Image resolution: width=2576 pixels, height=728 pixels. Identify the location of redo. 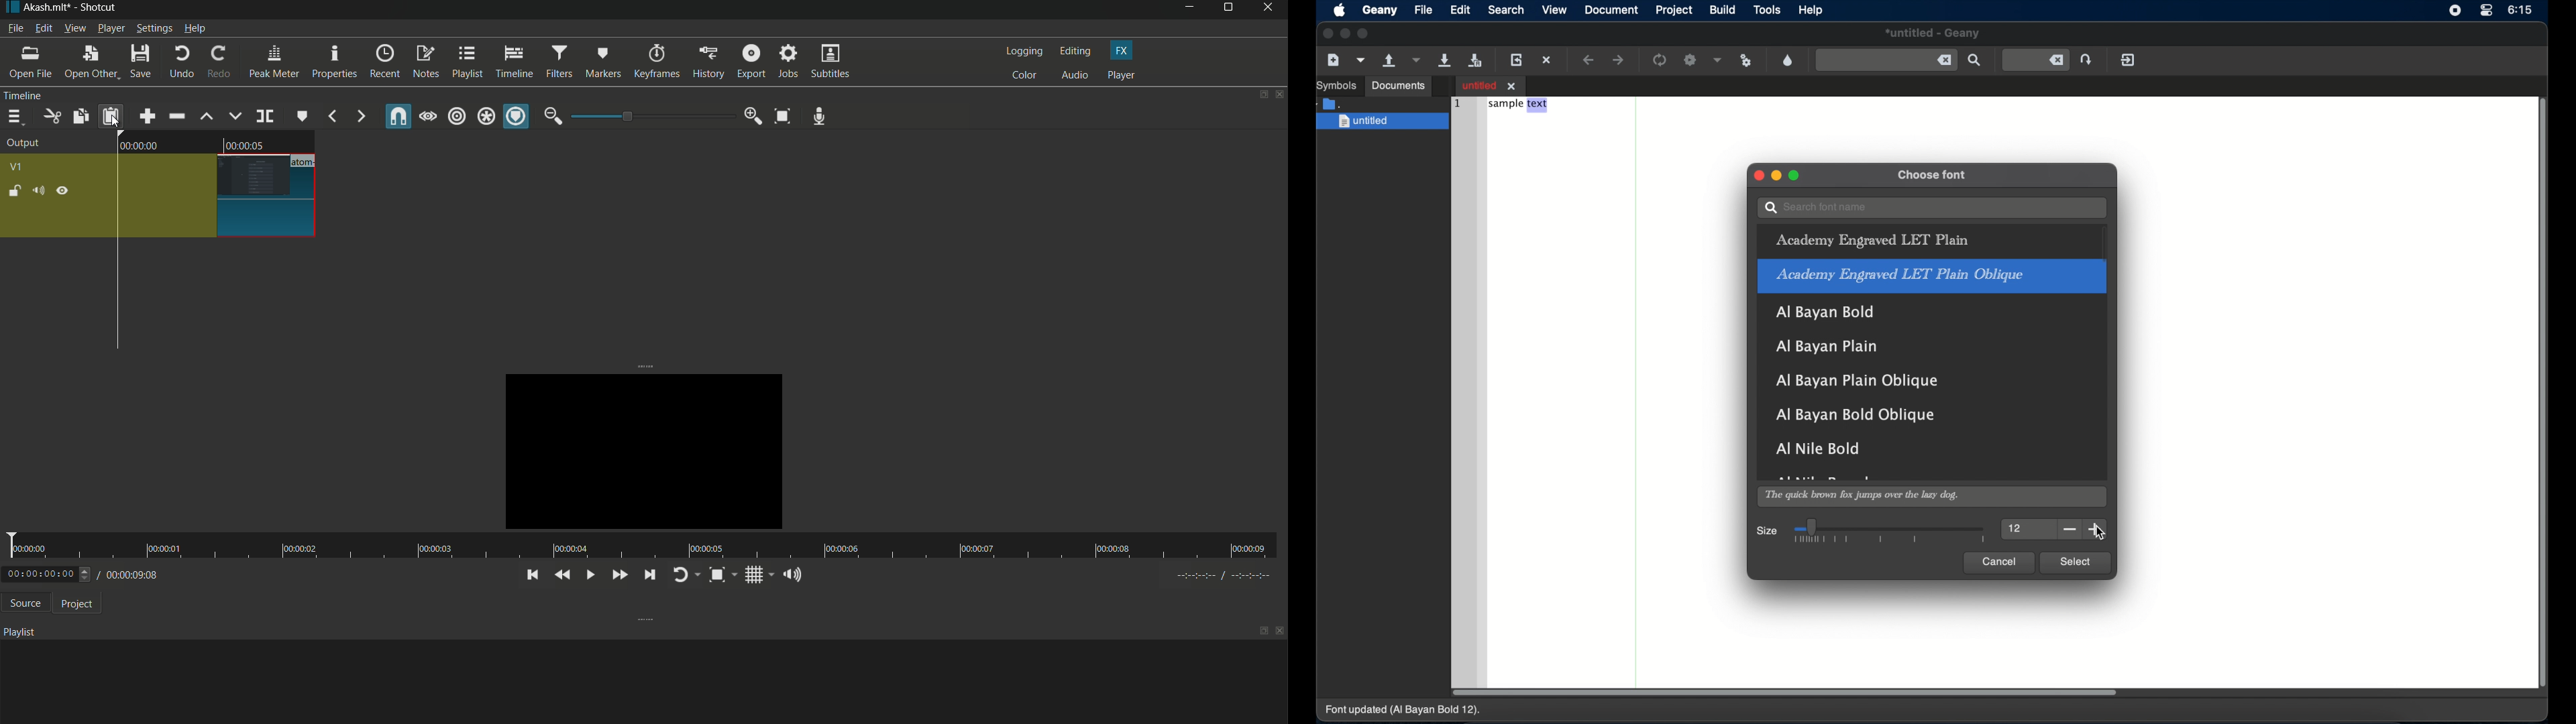
(216, 62).